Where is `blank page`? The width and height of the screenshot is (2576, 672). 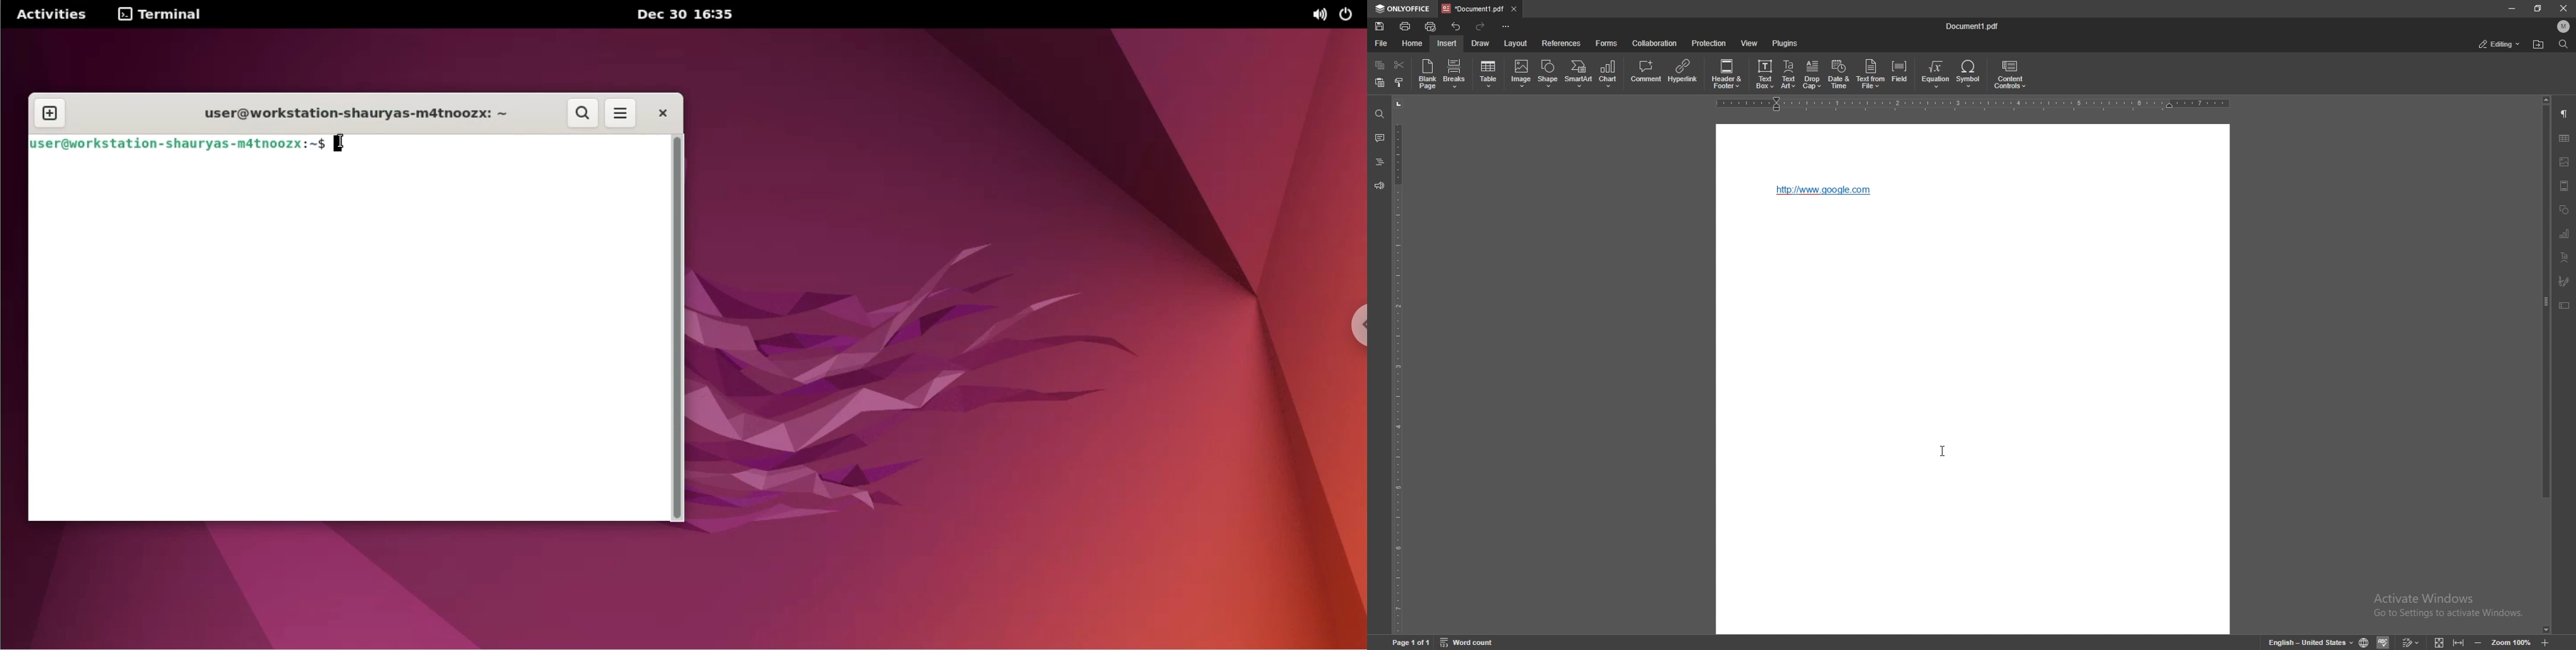 blank page is located at coordinates (1428, 74).